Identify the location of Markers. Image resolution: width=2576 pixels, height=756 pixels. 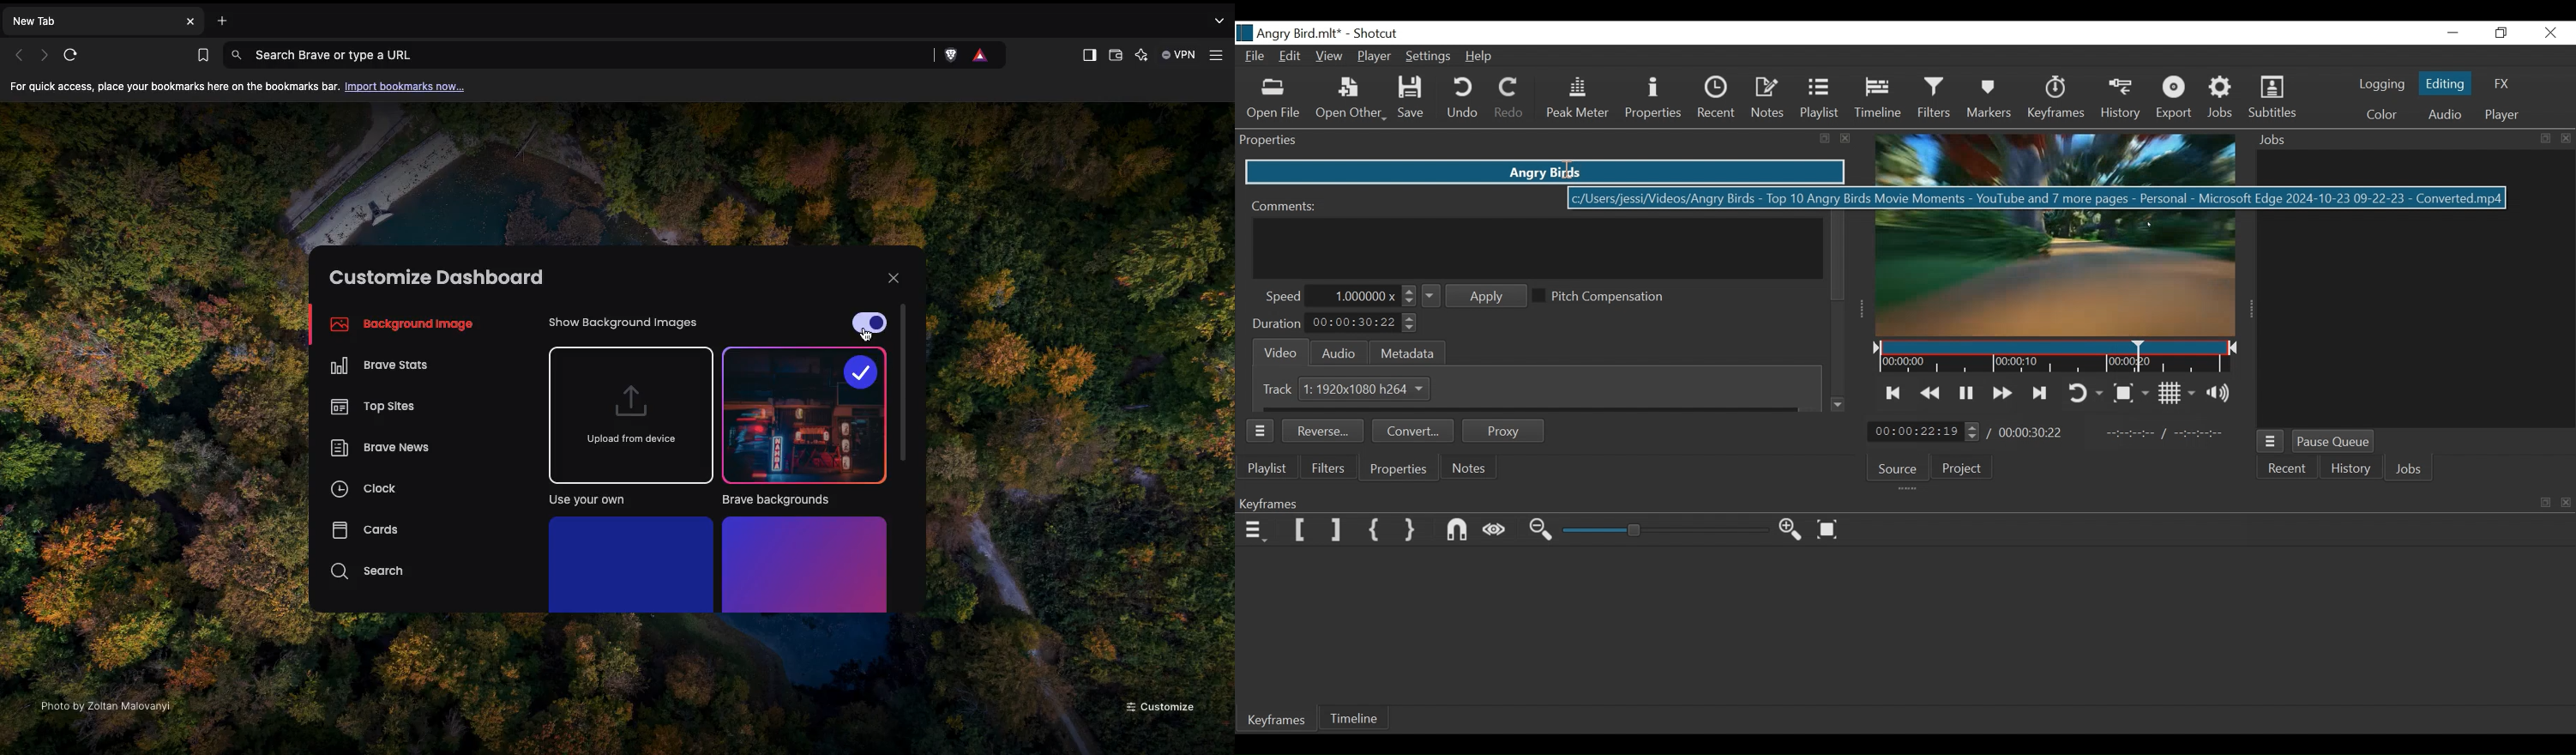
(1993, 100).